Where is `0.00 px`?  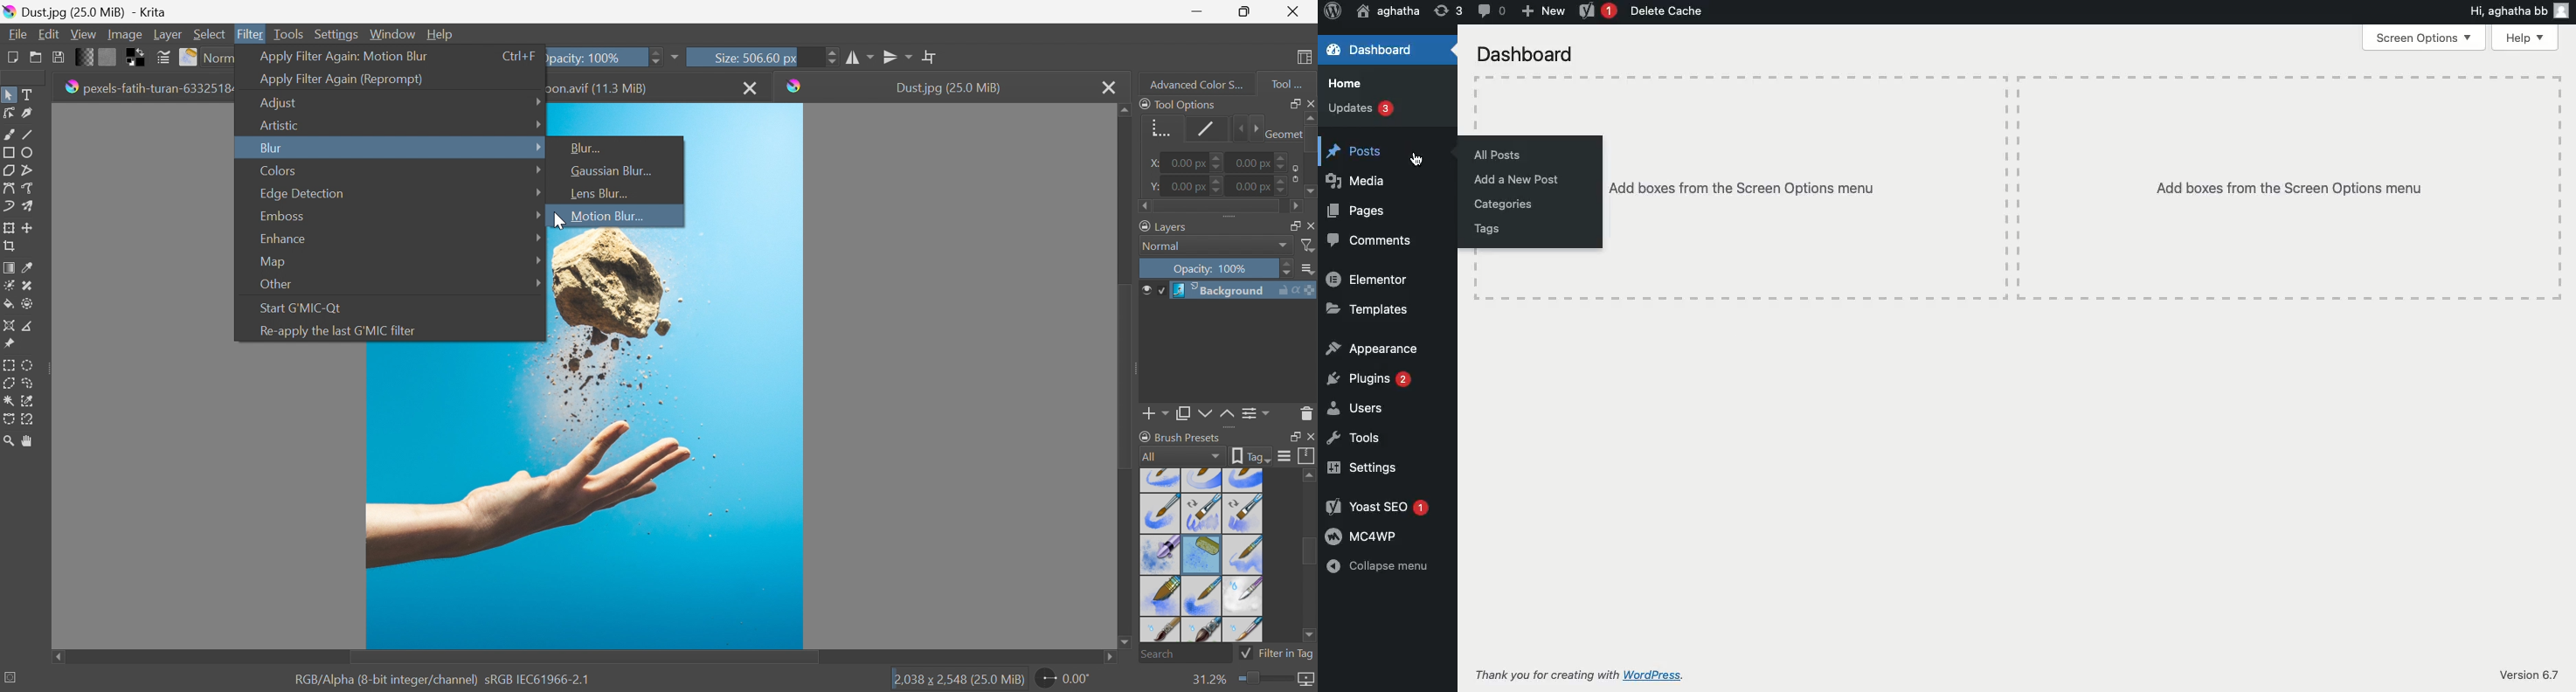 0.00 px is located at coordinates (1254, 161).